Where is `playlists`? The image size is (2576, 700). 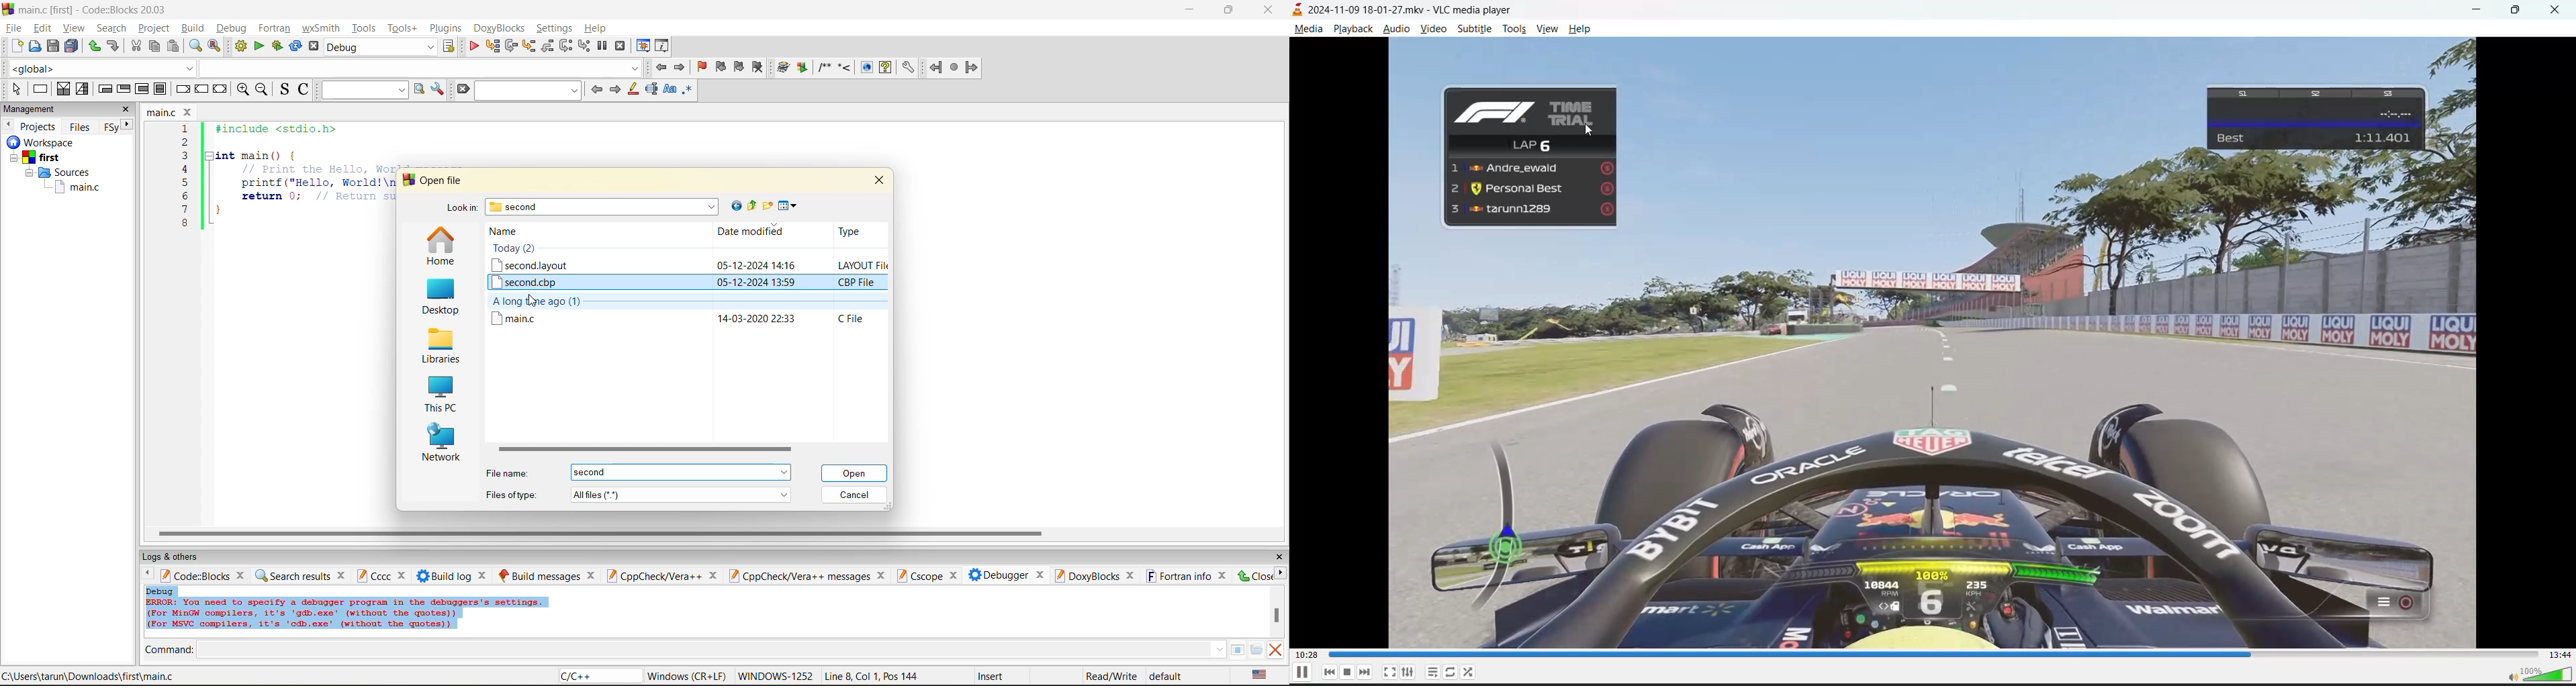
playlists is located at coordinates (1432, 673).